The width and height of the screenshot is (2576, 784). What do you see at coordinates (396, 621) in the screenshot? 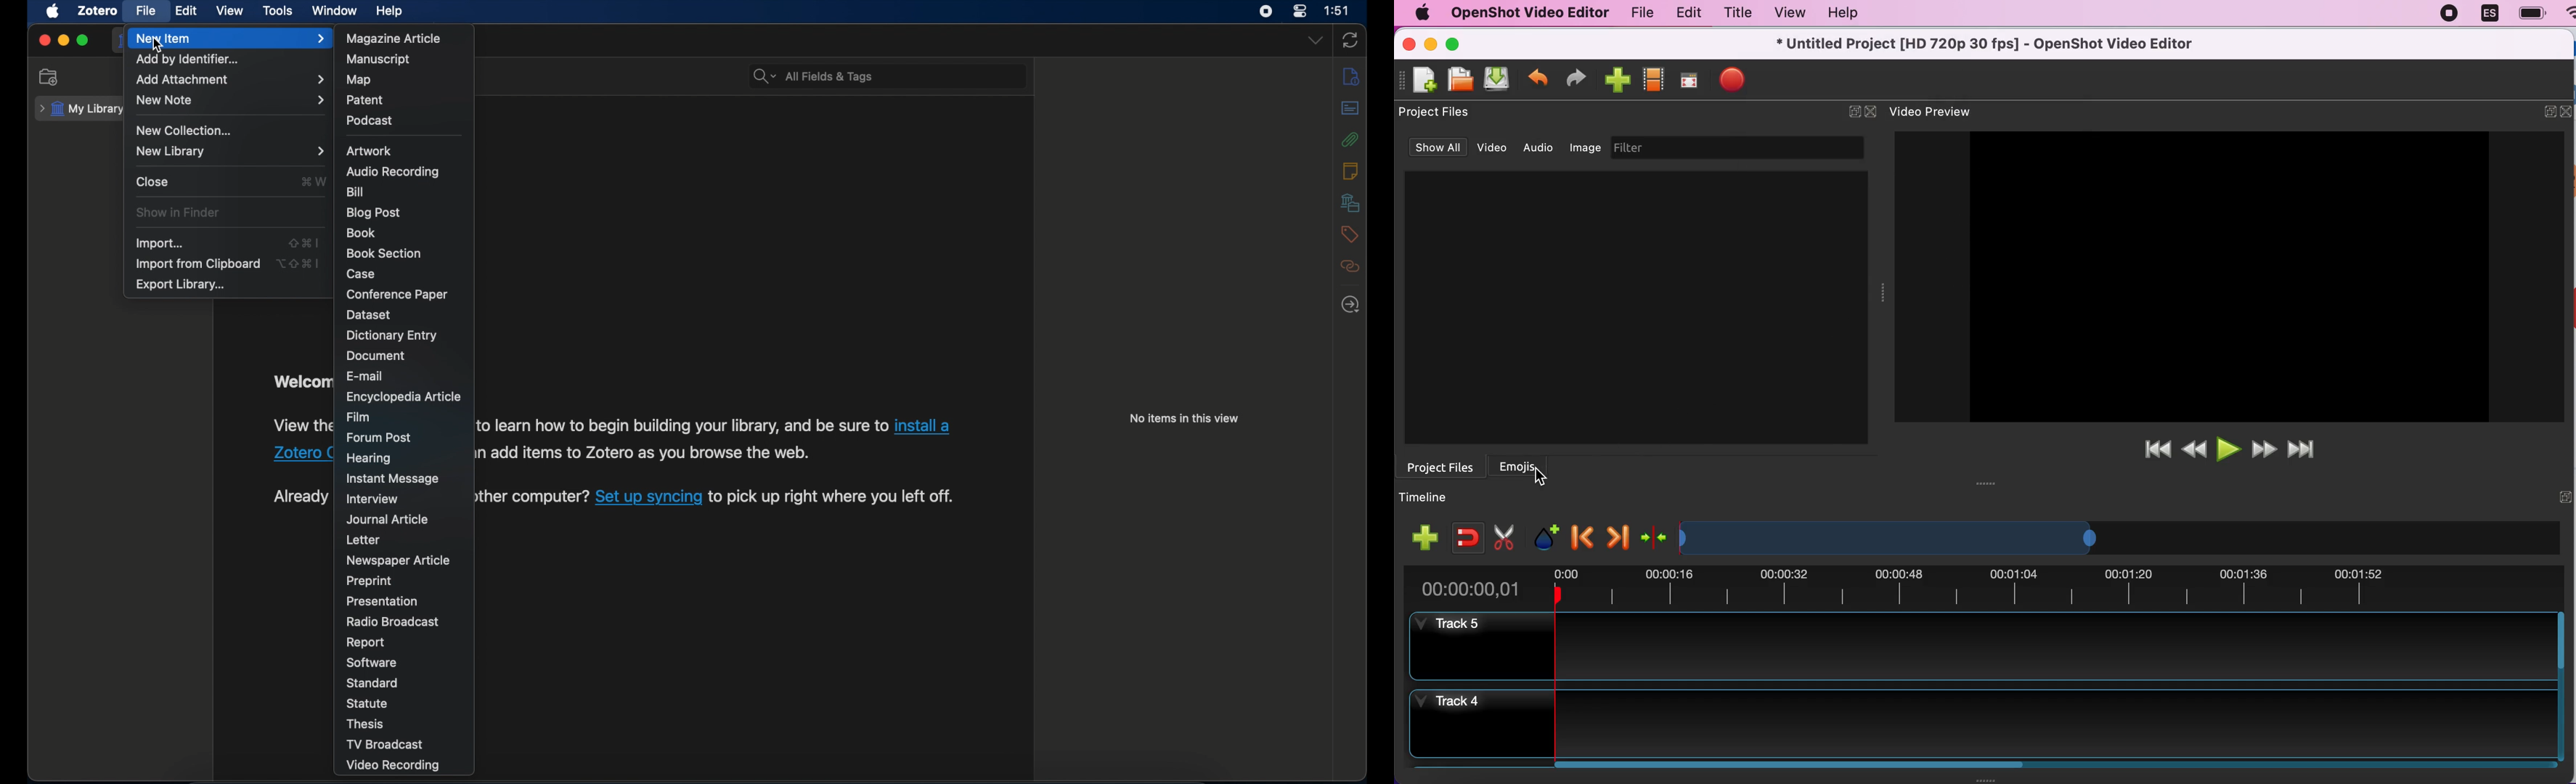
I see `radio broadcast` at bounding box center [396, 621].